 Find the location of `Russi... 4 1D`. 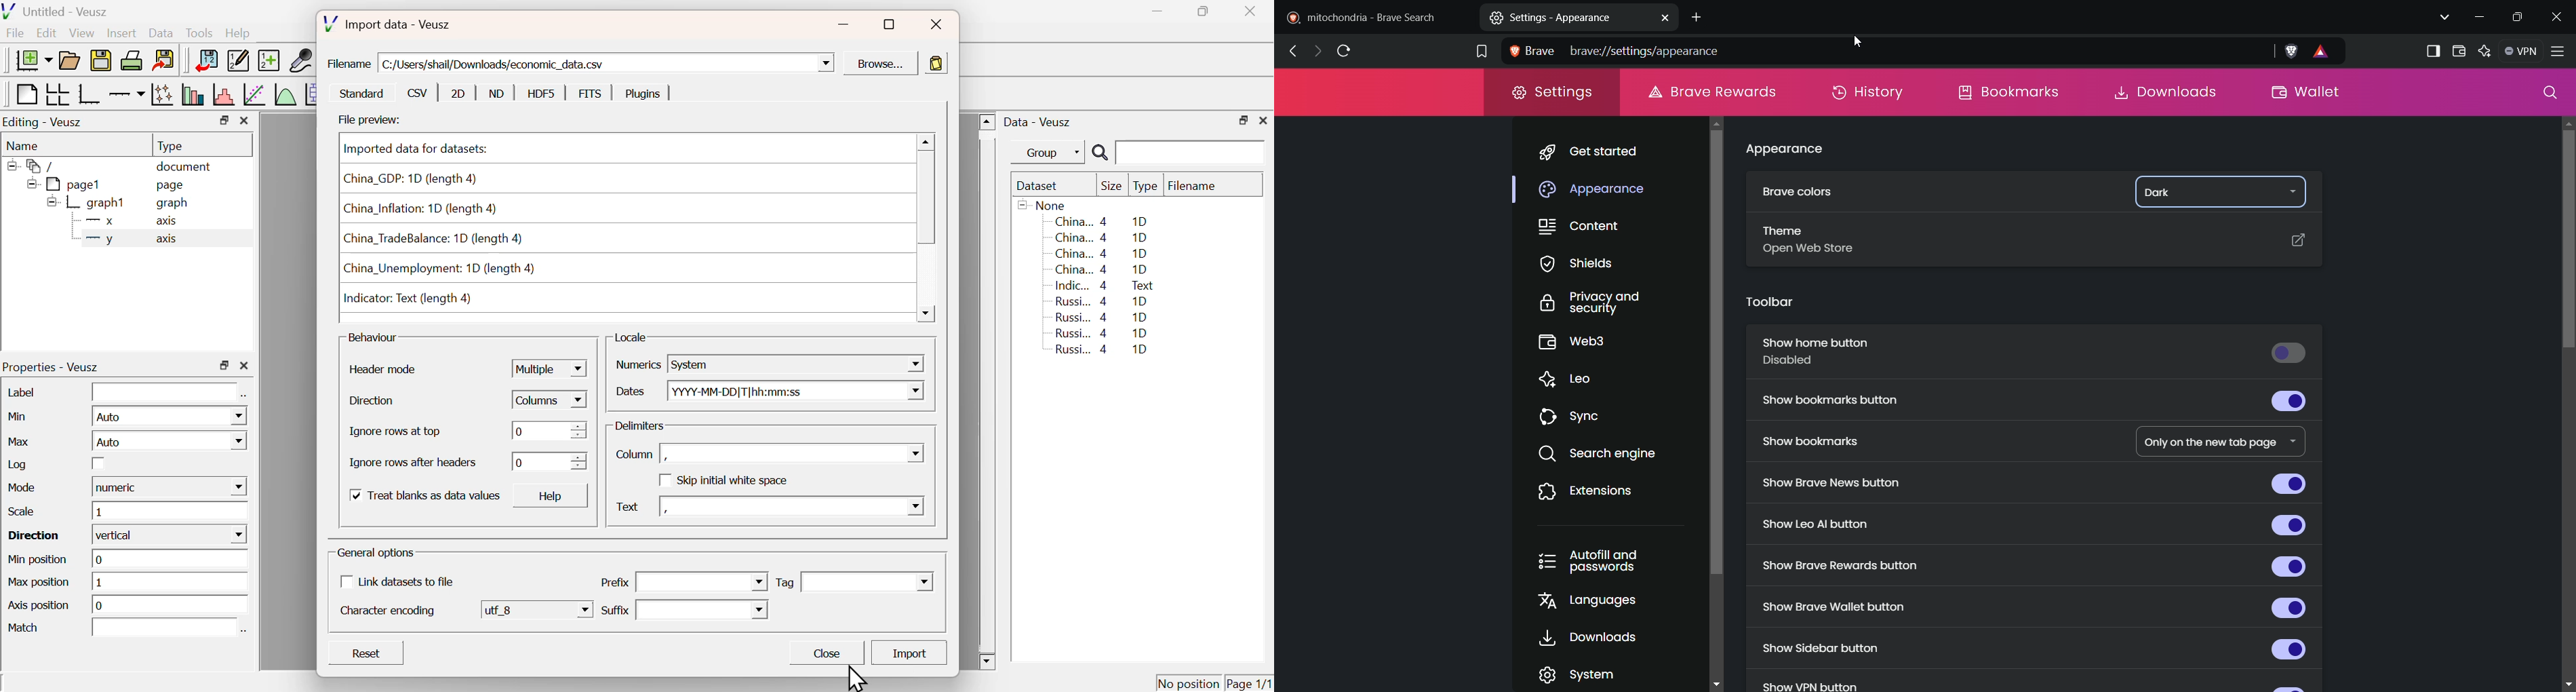

Russi... 4 1D is located at coordinates (1102, 317).